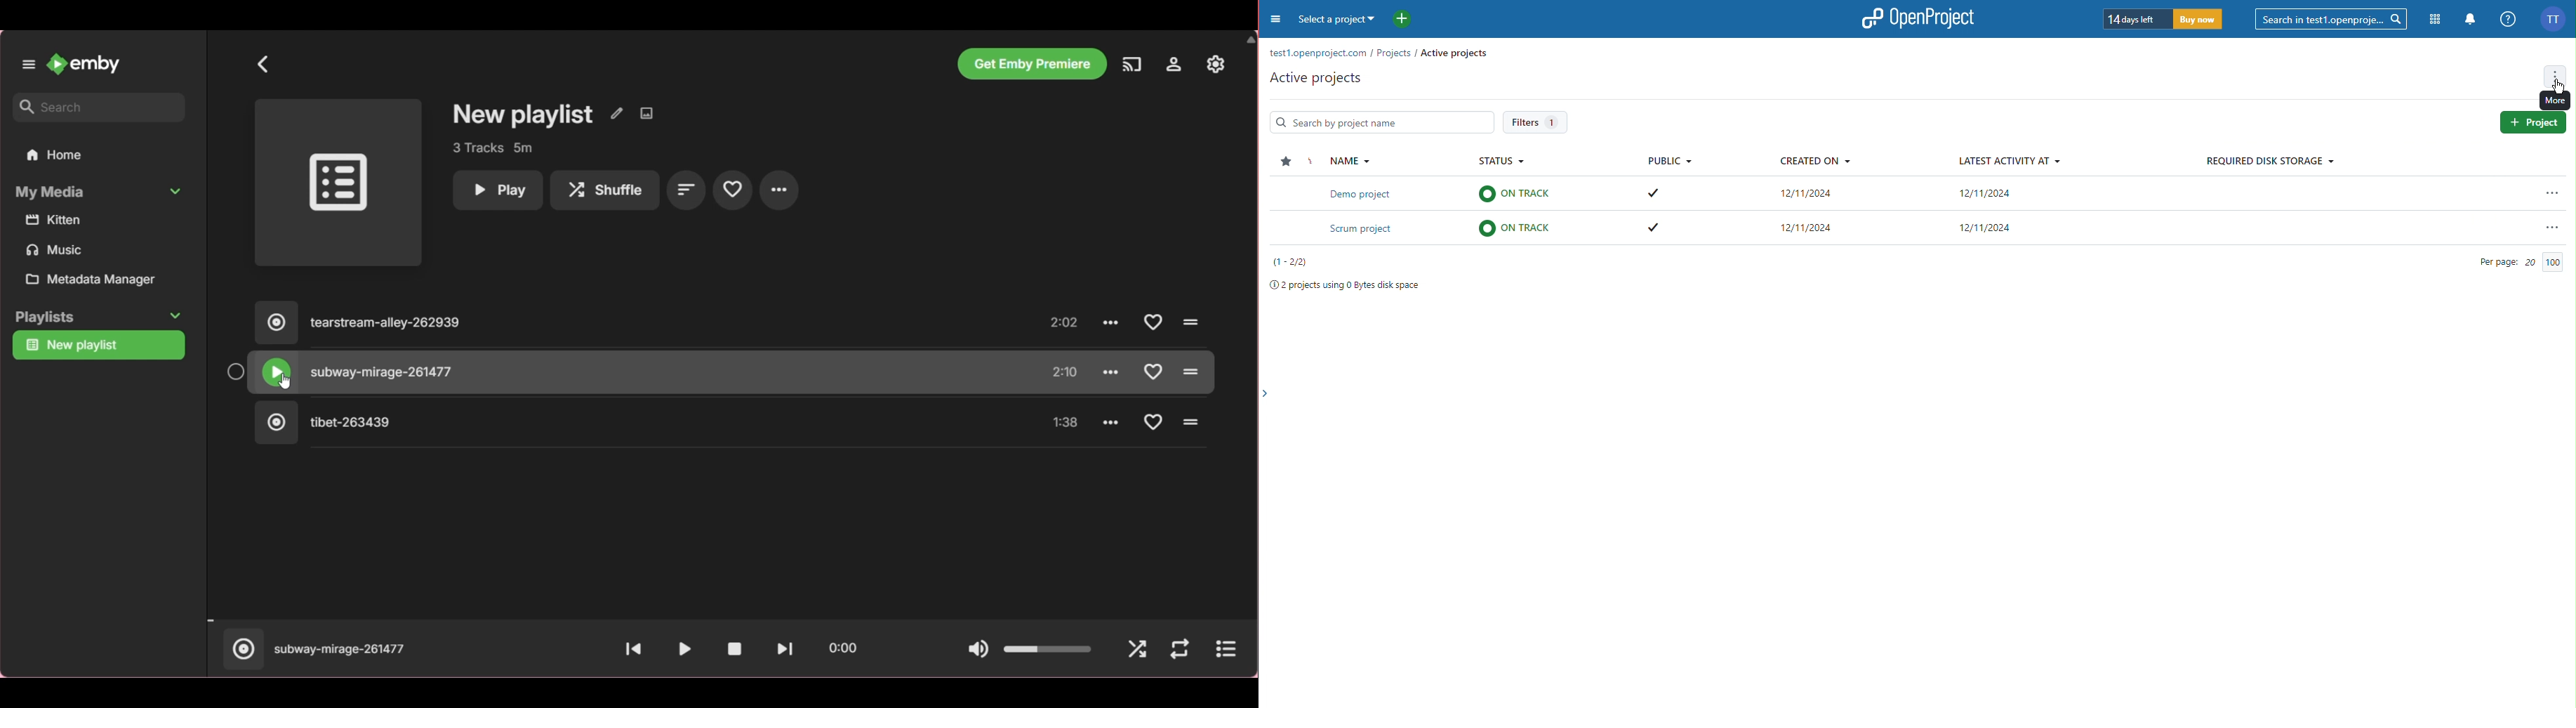  Describe the element at coordinates (622, 423) in the screenshot. I see `Song 3, click to play` at that location.